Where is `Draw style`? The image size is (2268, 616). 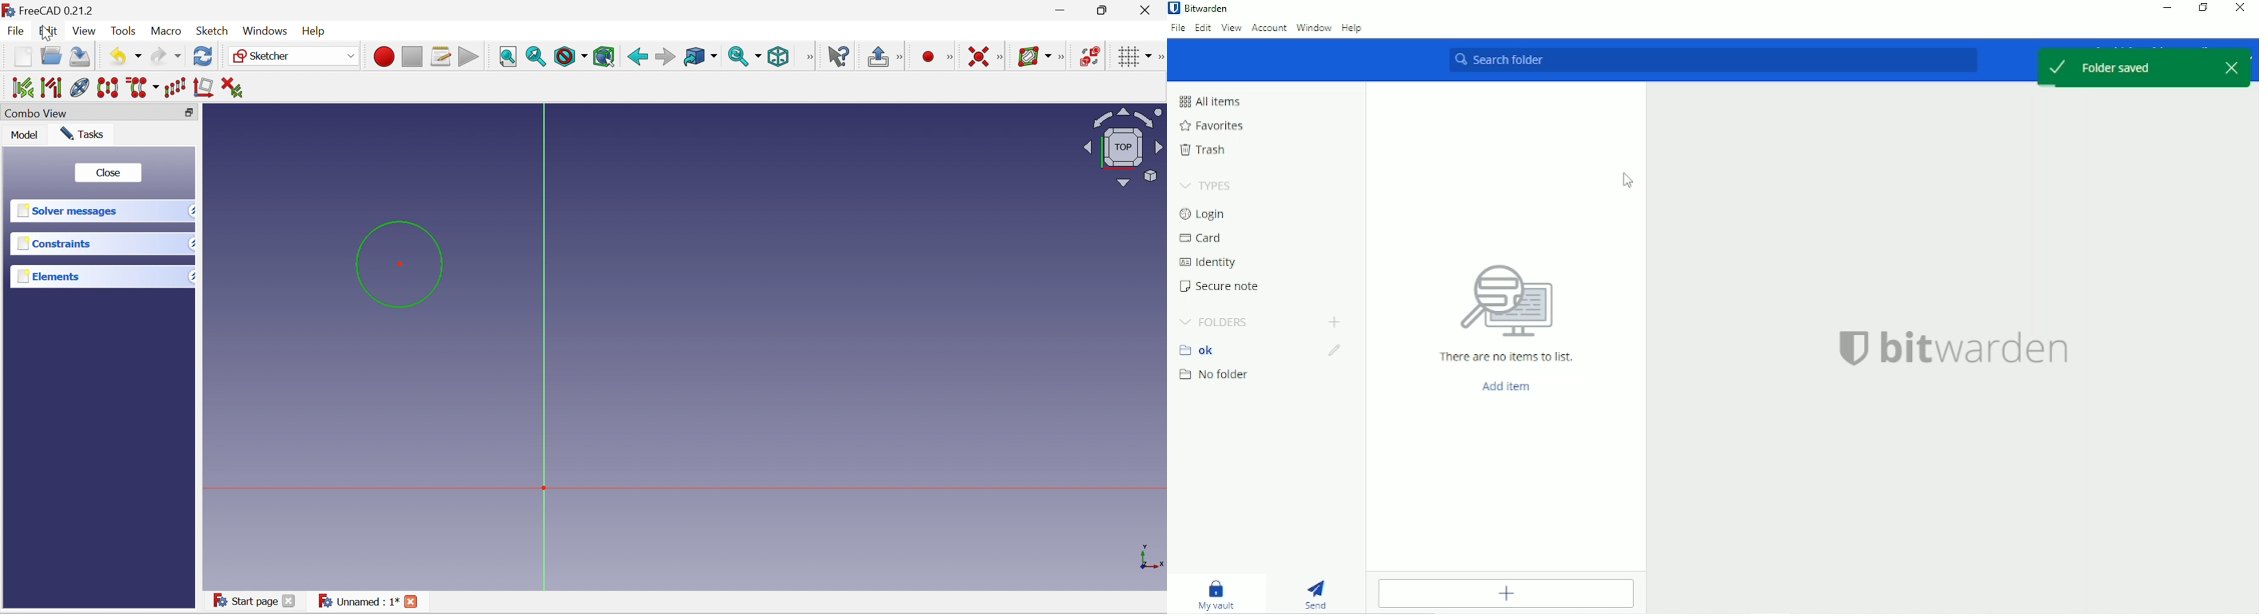 Draw style is located at coordinates (571, 58).